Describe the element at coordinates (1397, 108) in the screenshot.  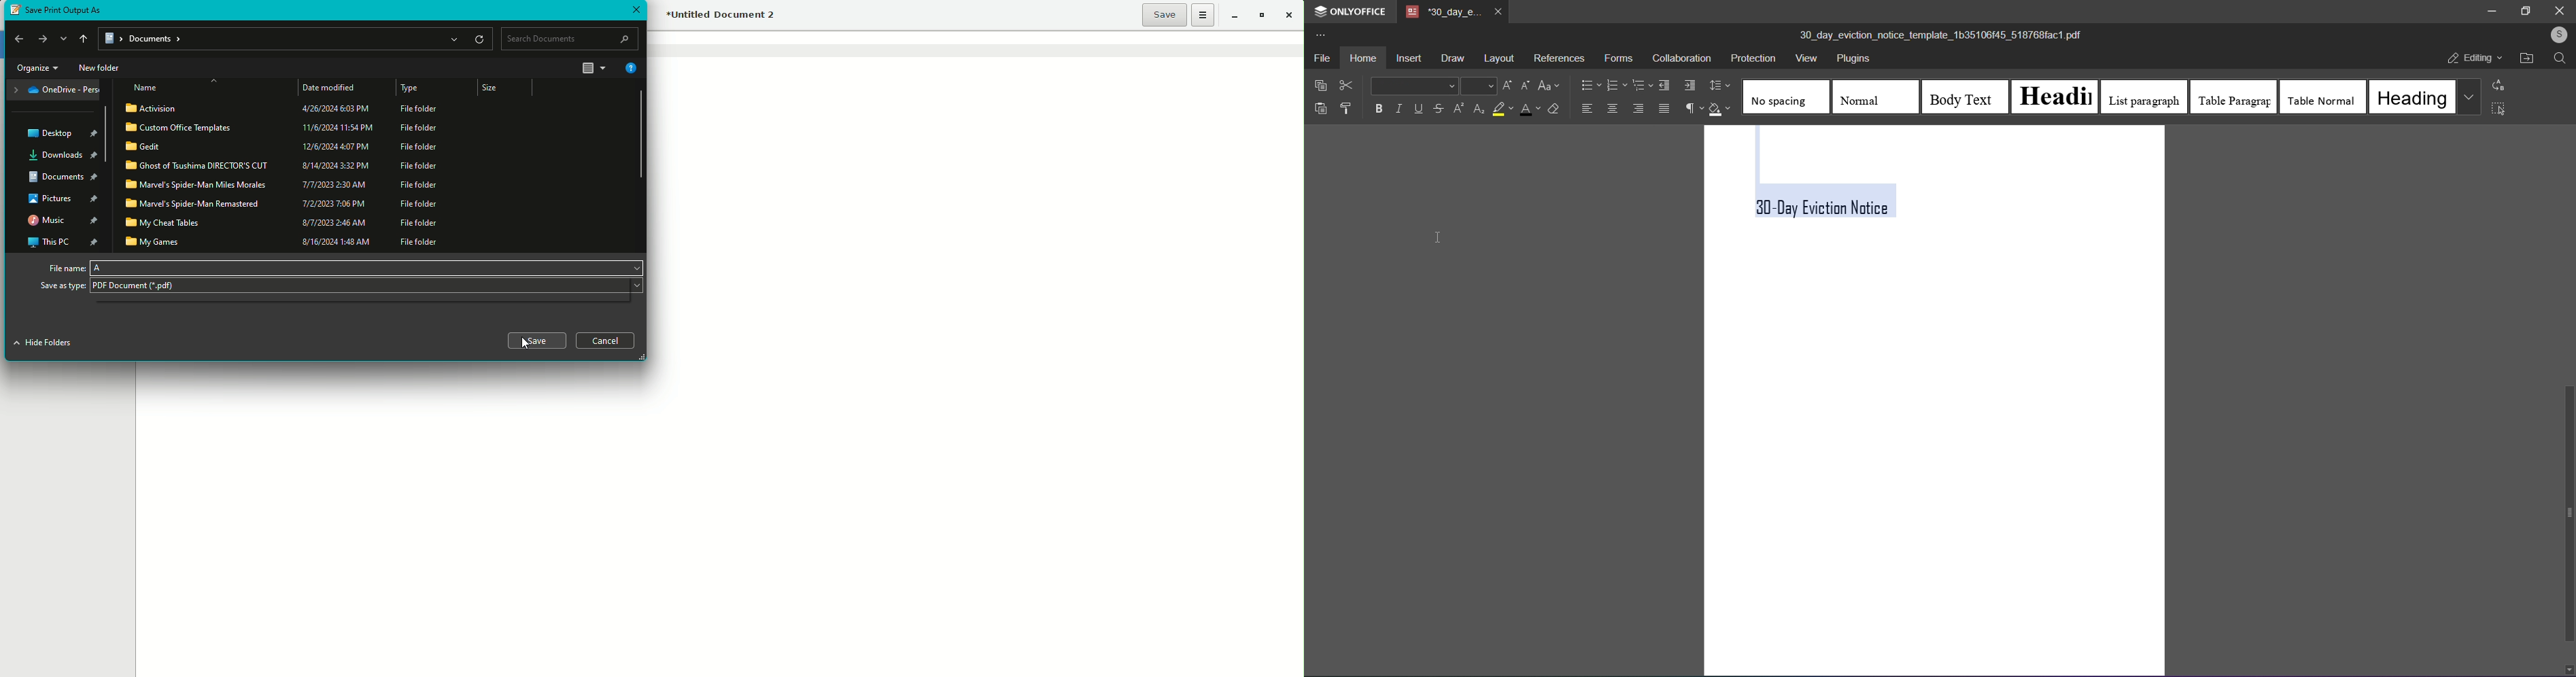
I see `italic` at that location.